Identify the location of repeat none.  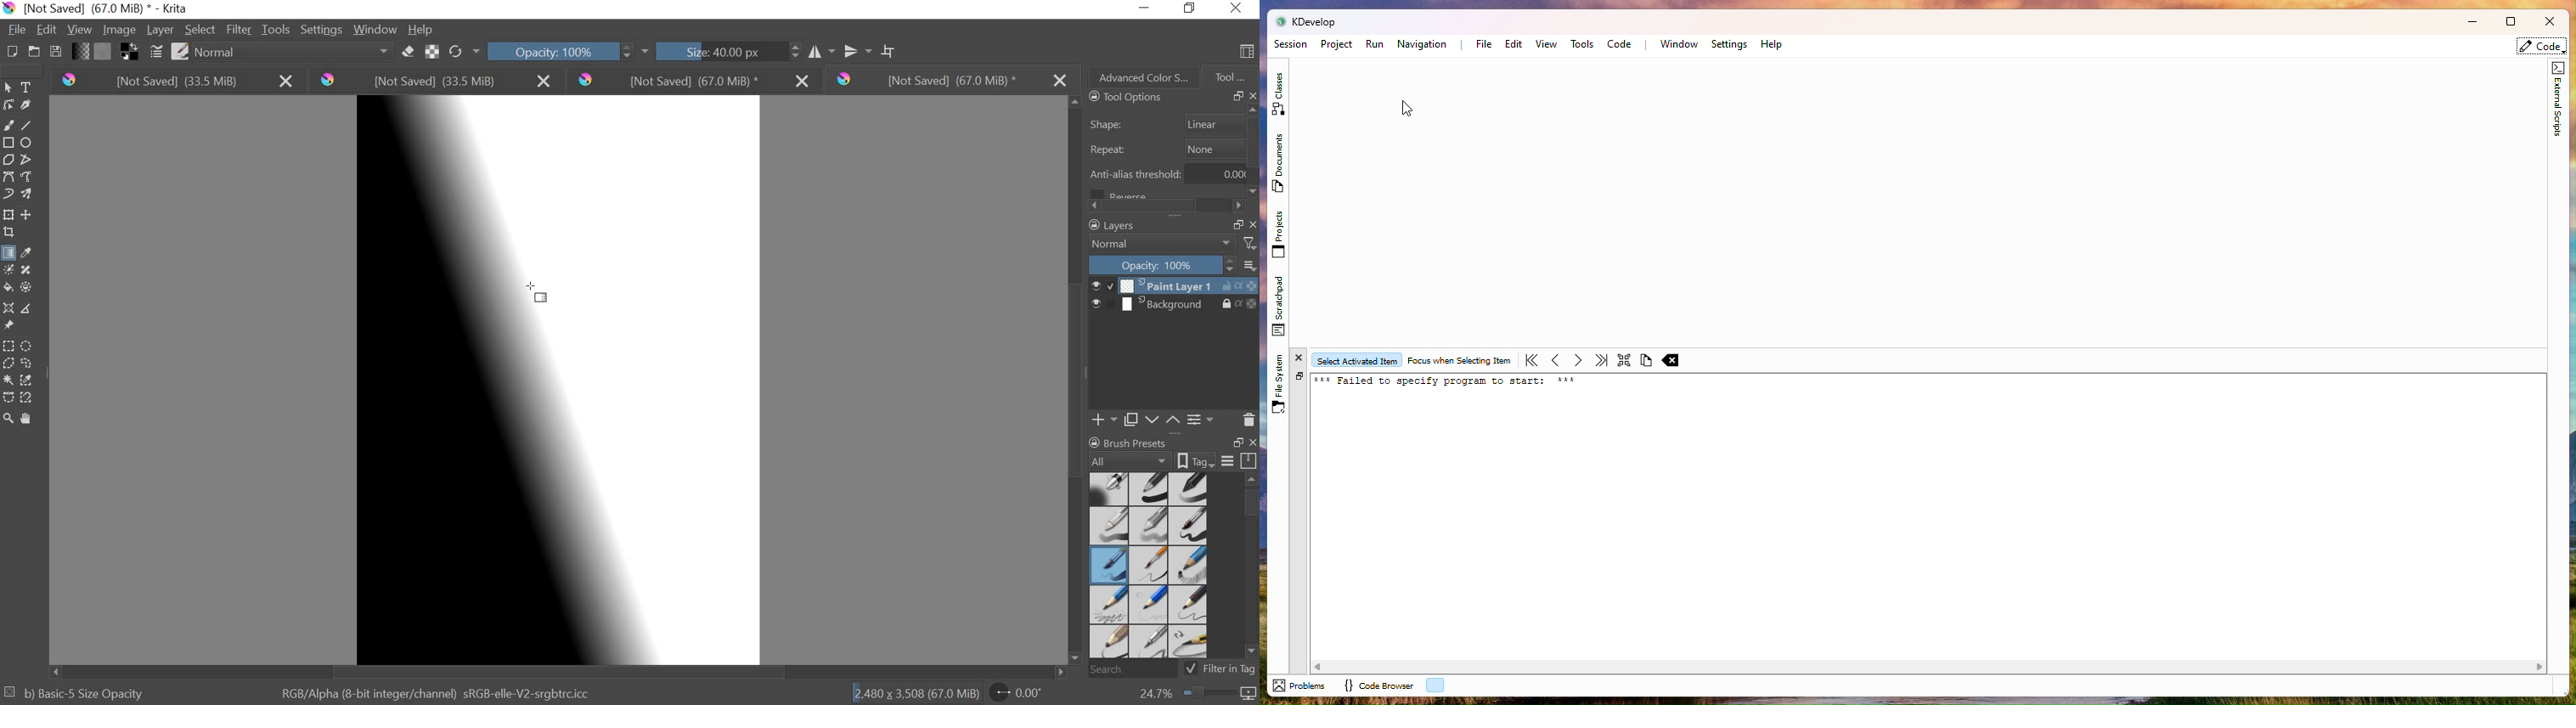
(1167, 150).